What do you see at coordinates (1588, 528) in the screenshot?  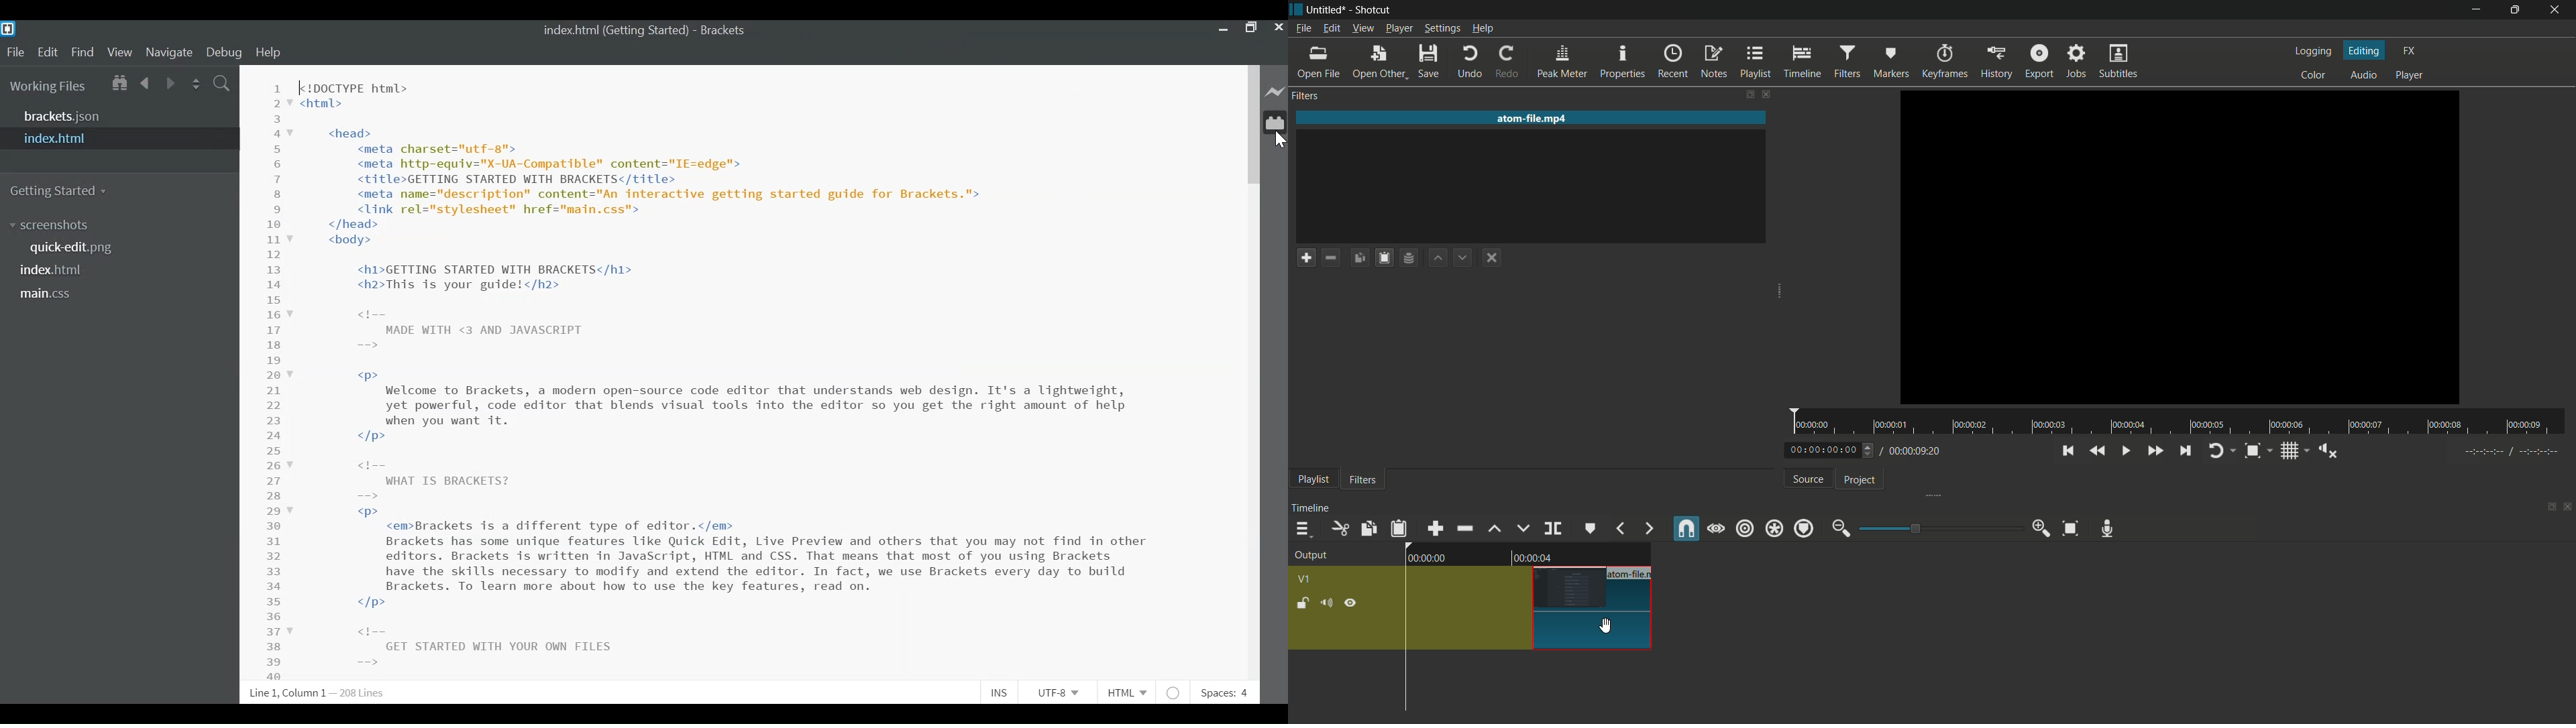 I see `create or edit marker` at bounding box center [1588, 528].